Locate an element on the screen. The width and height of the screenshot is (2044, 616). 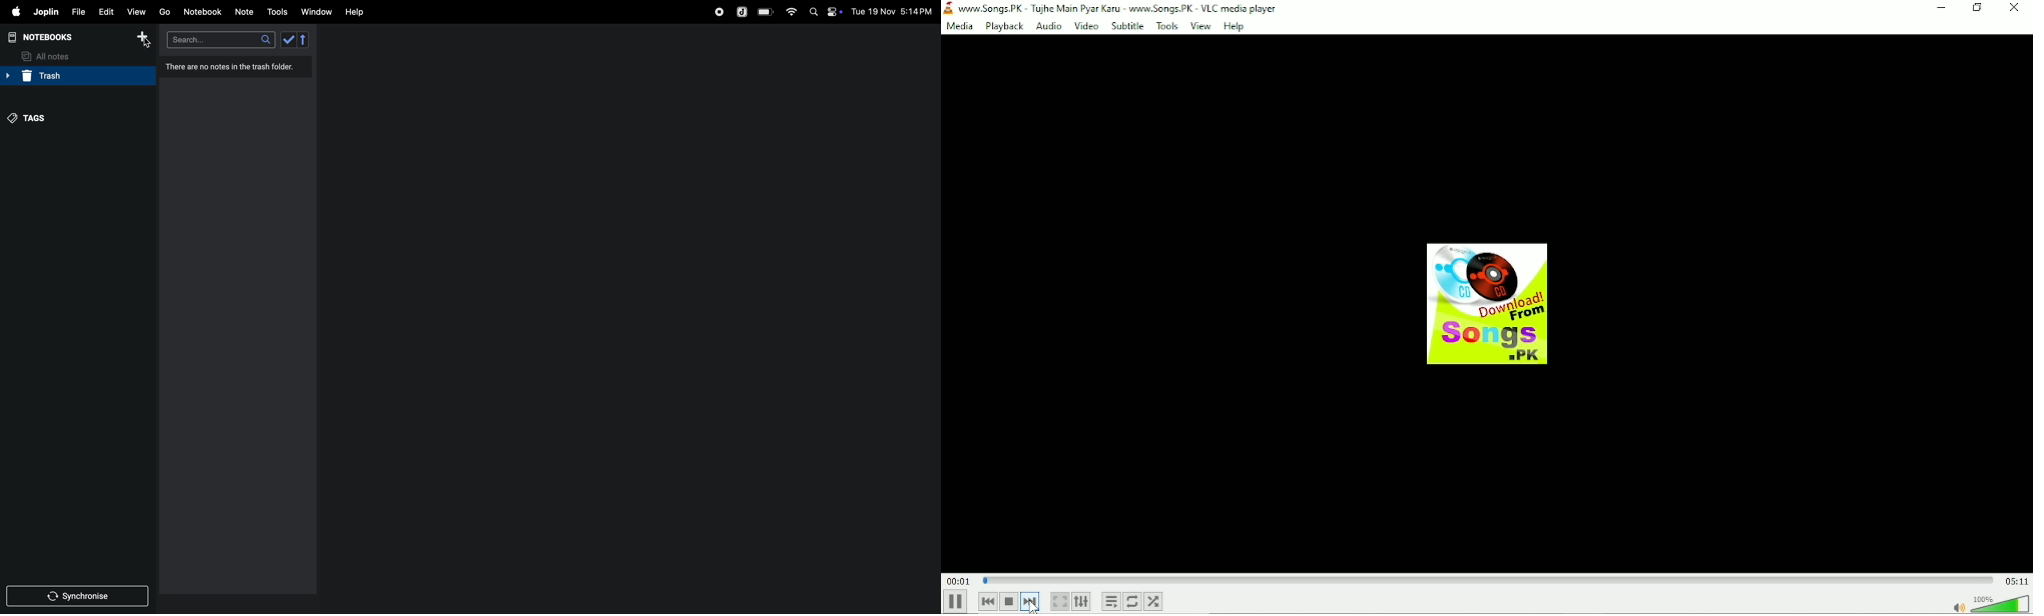
window is located at coordinates (316, 12).